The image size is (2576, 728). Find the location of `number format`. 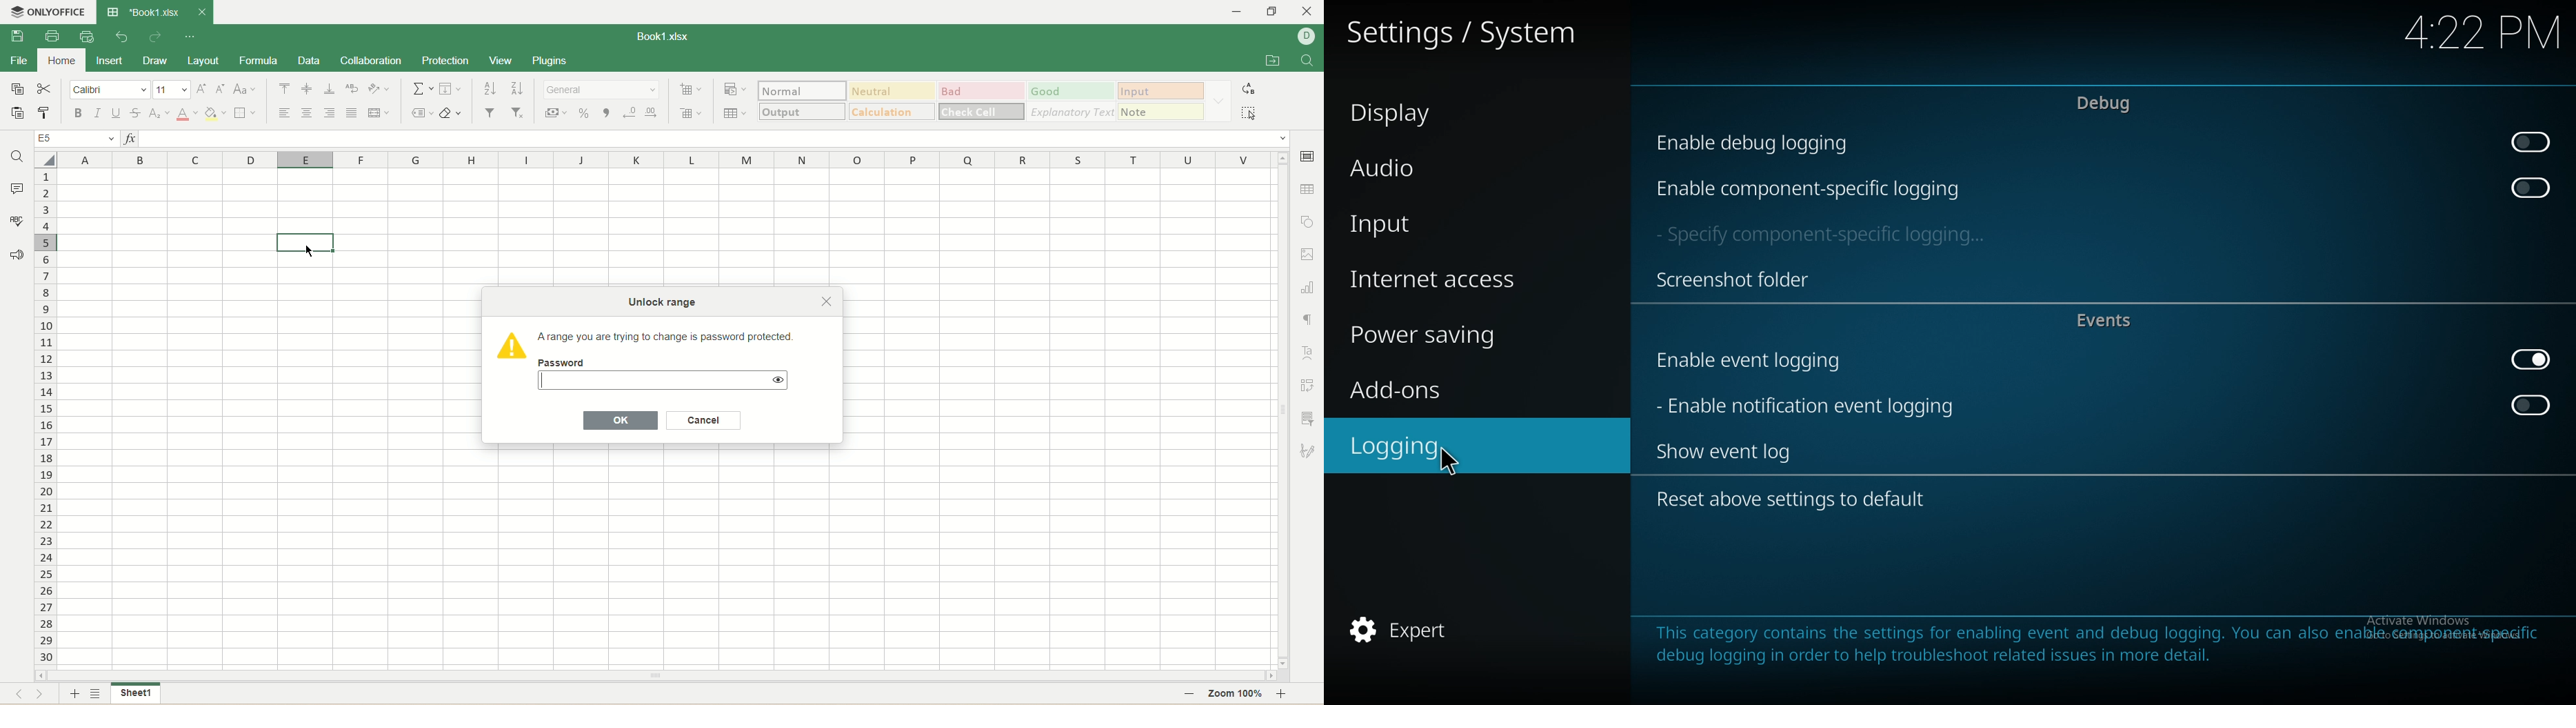

number format is located at coordinates (601, 90).